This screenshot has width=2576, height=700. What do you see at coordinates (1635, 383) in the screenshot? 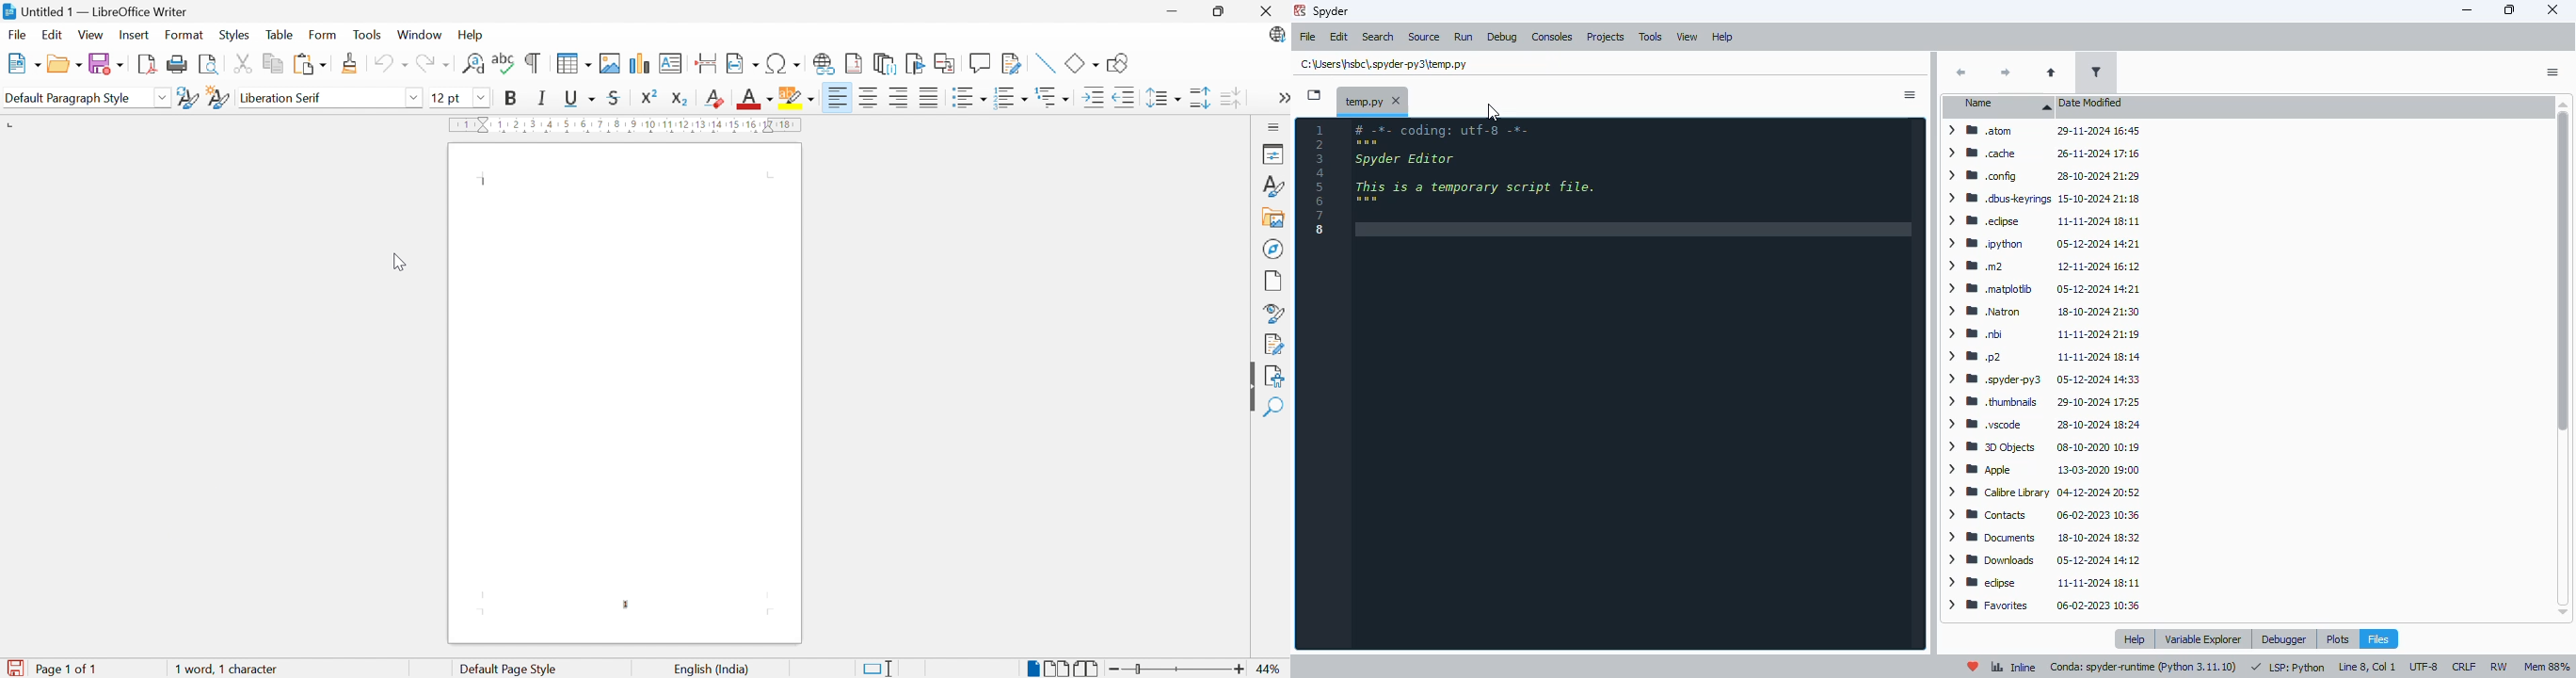
I see `editor` at bounding box center [1635, 383].